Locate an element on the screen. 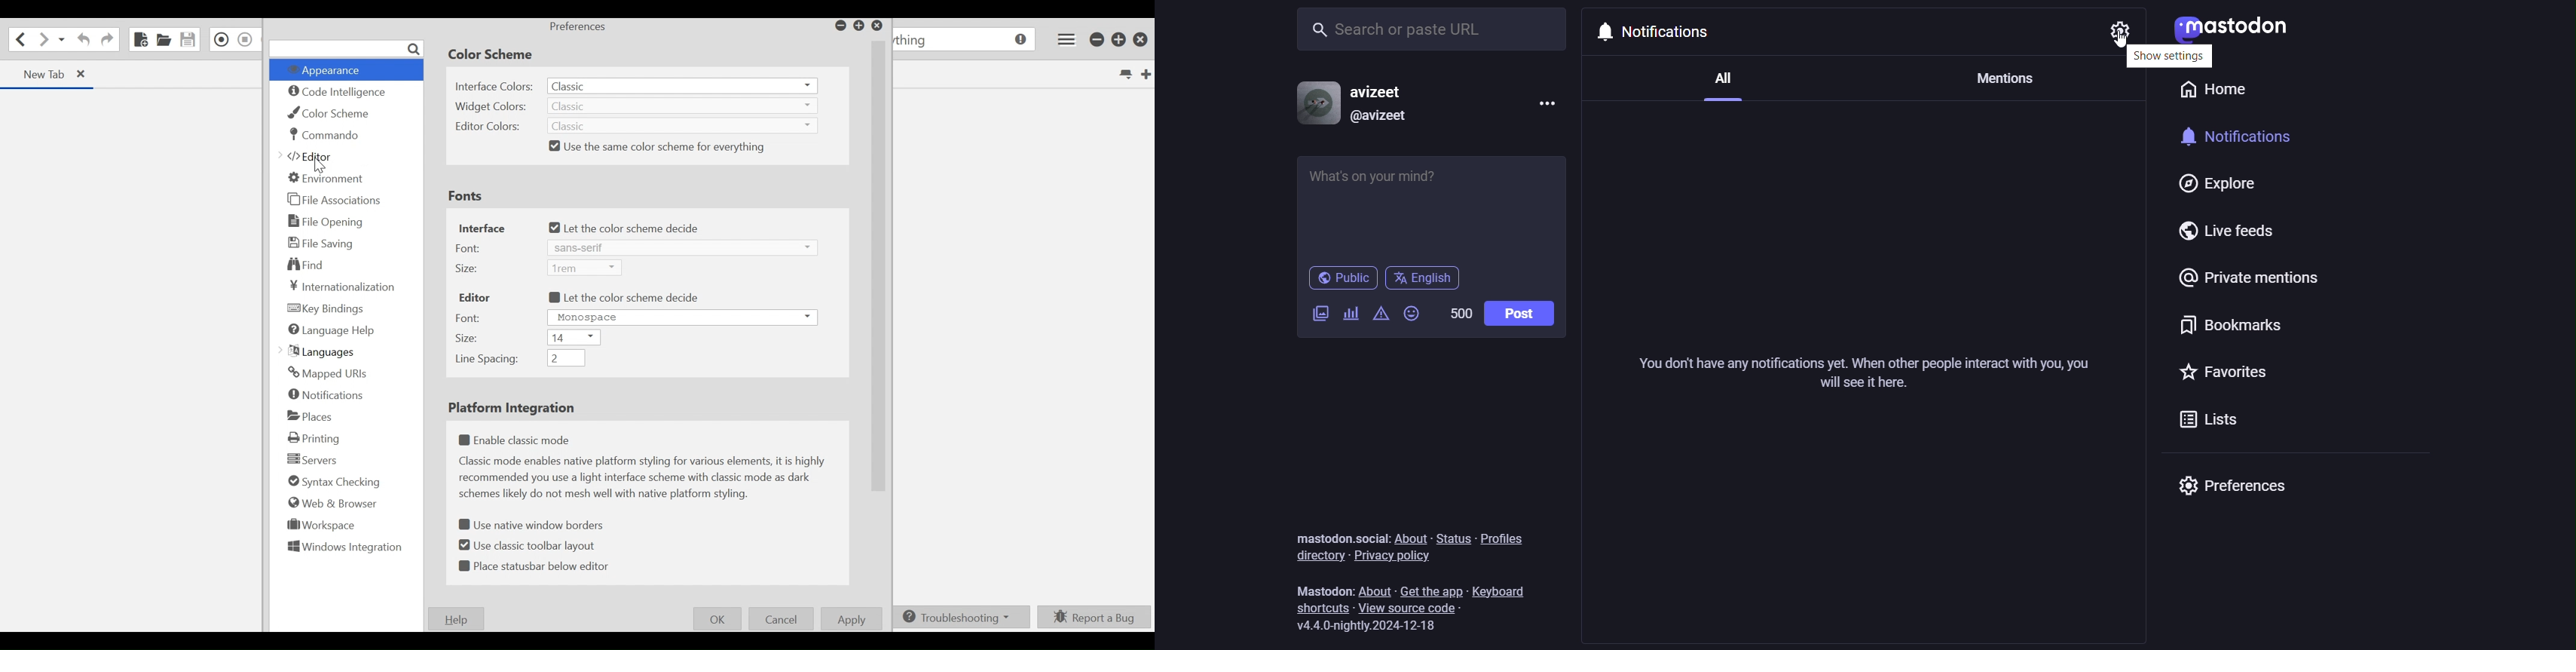 The height and width of the screenshot is (672, 2576). Vertical Scrollbar is located at coordinates (879, 264).